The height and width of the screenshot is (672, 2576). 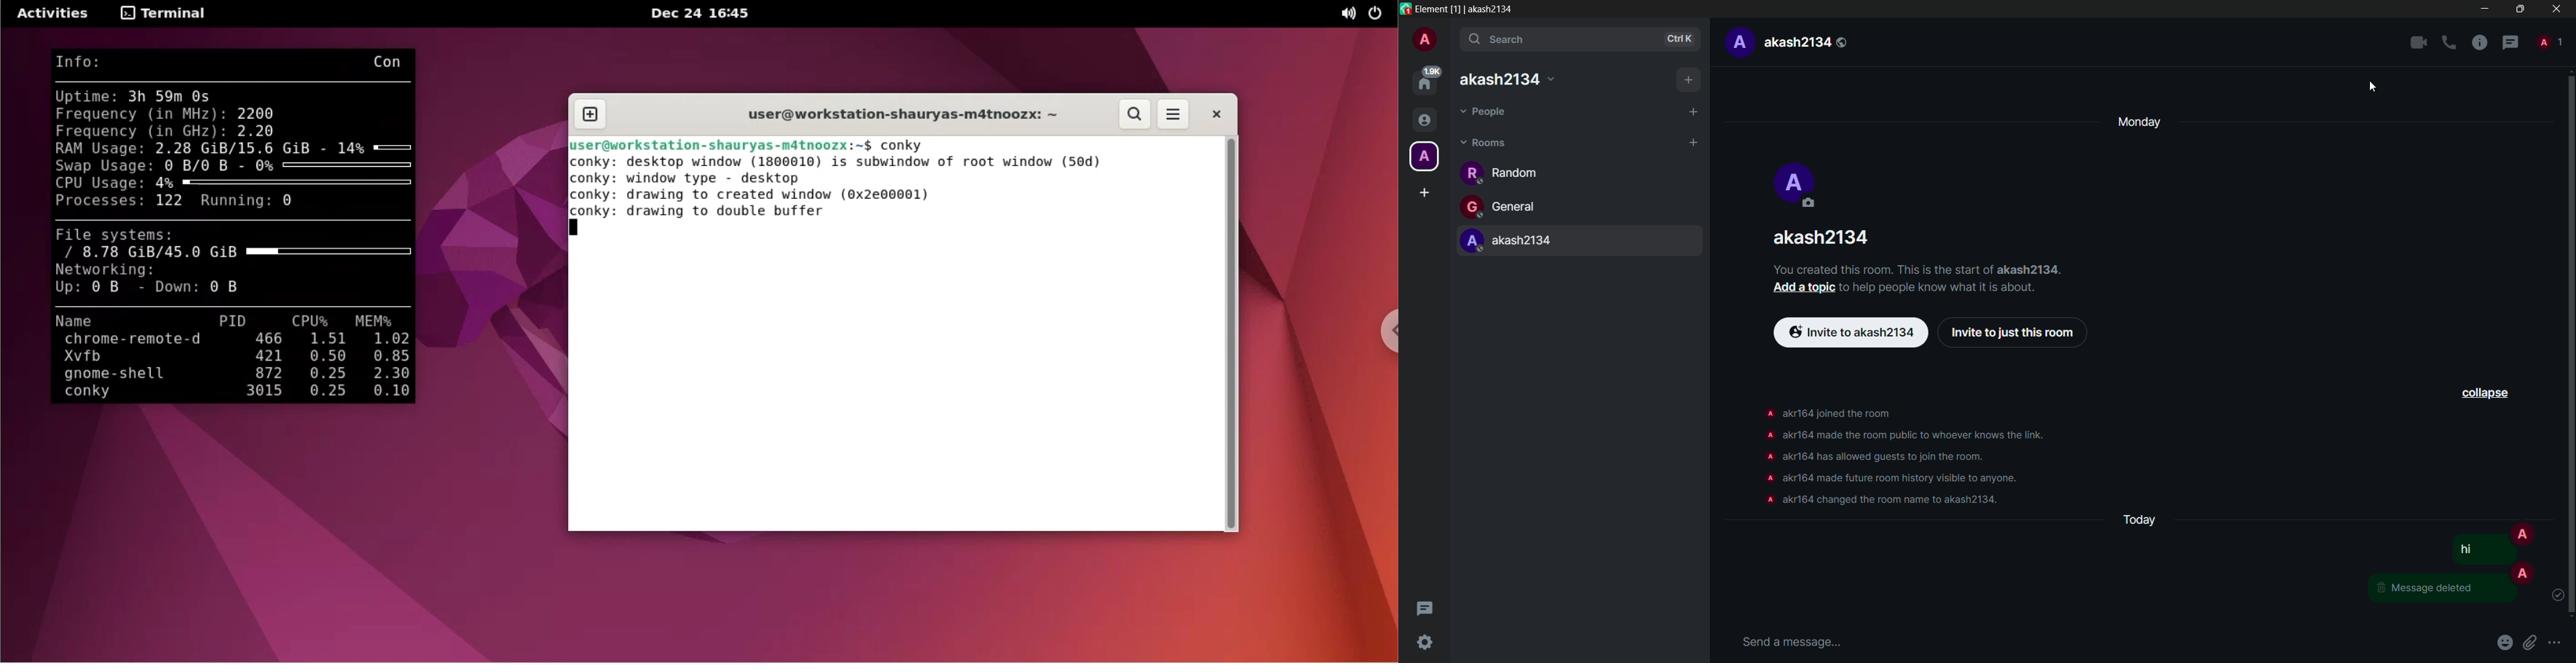 What do you see at coordinates (1423, 610) in the screenshot?
I see `threads` at bounding box center [1423, 610].